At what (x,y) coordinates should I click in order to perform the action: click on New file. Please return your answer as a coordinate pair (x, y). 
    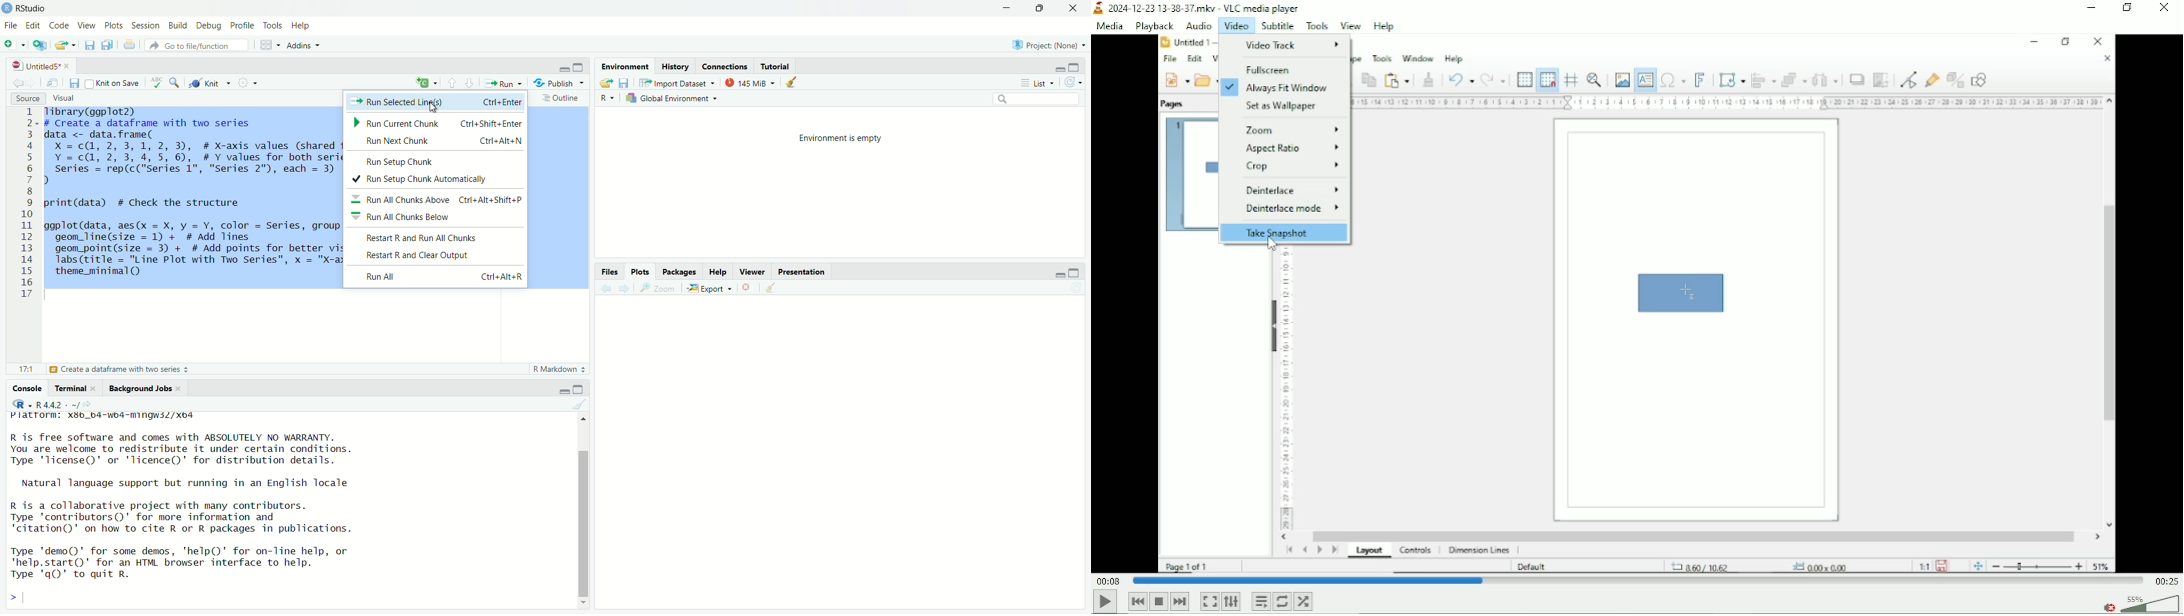
    Looking at the image, I should click on (13, 44).